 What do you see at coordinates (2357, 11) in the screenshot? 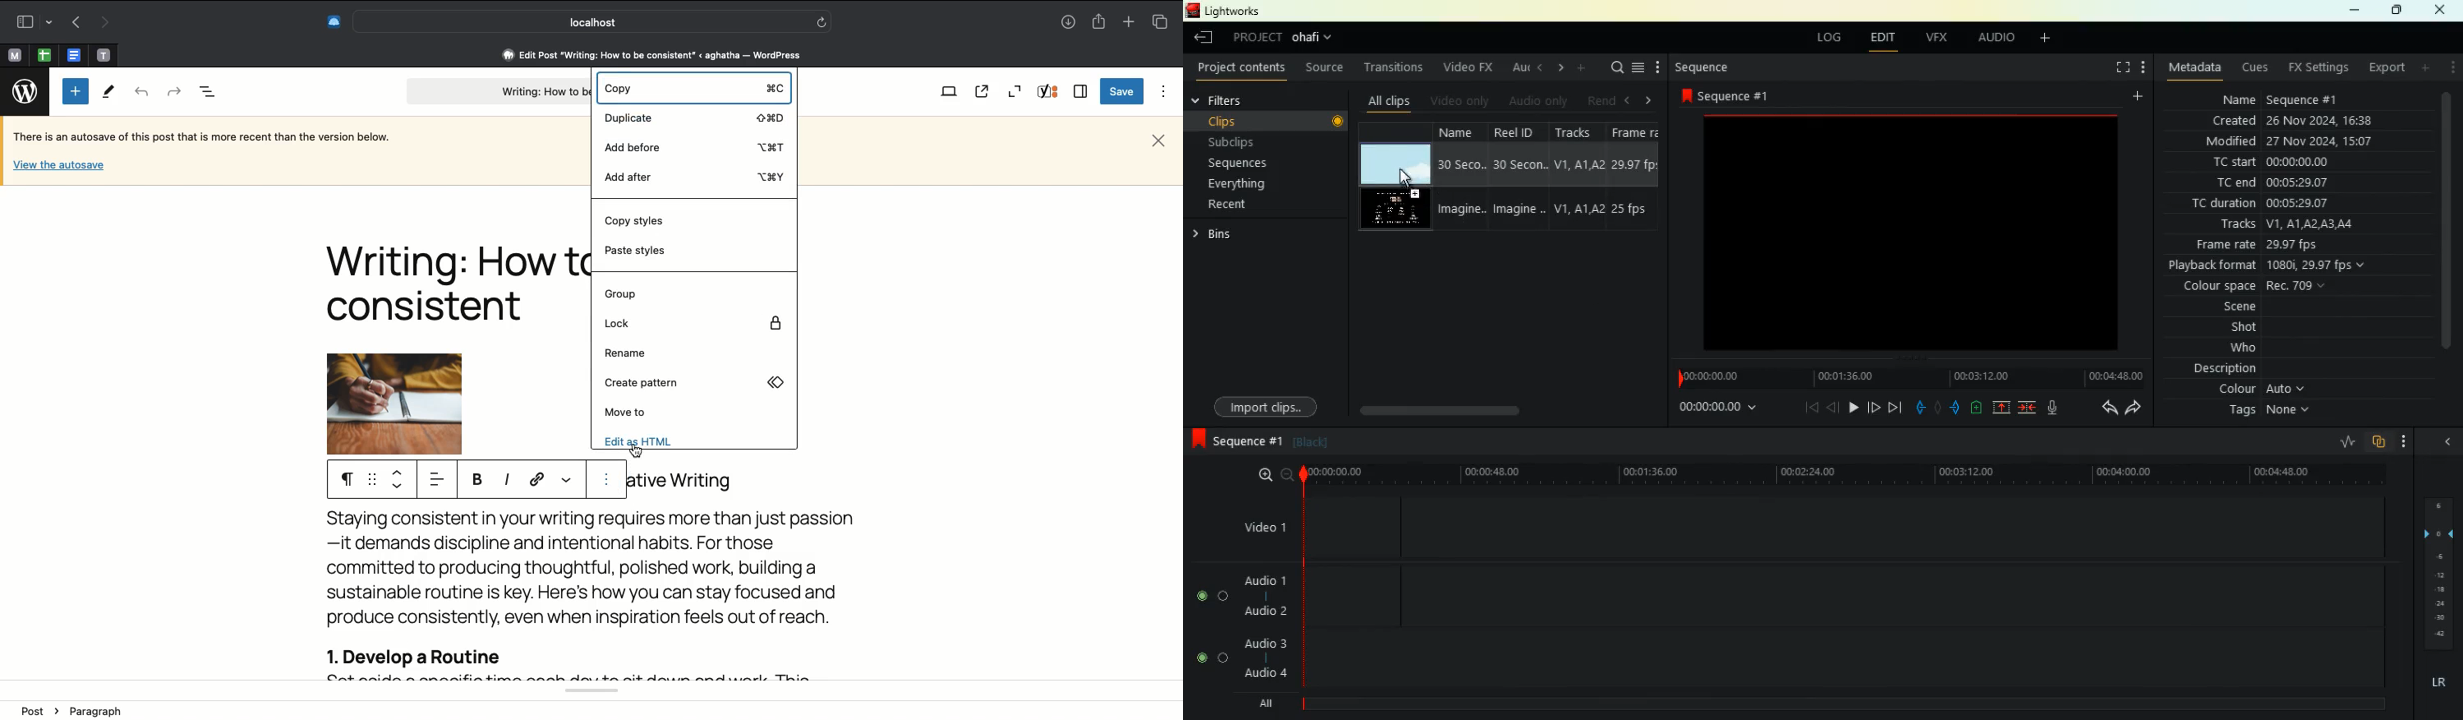
I see `minimize` at bounding box center [2357, 11].